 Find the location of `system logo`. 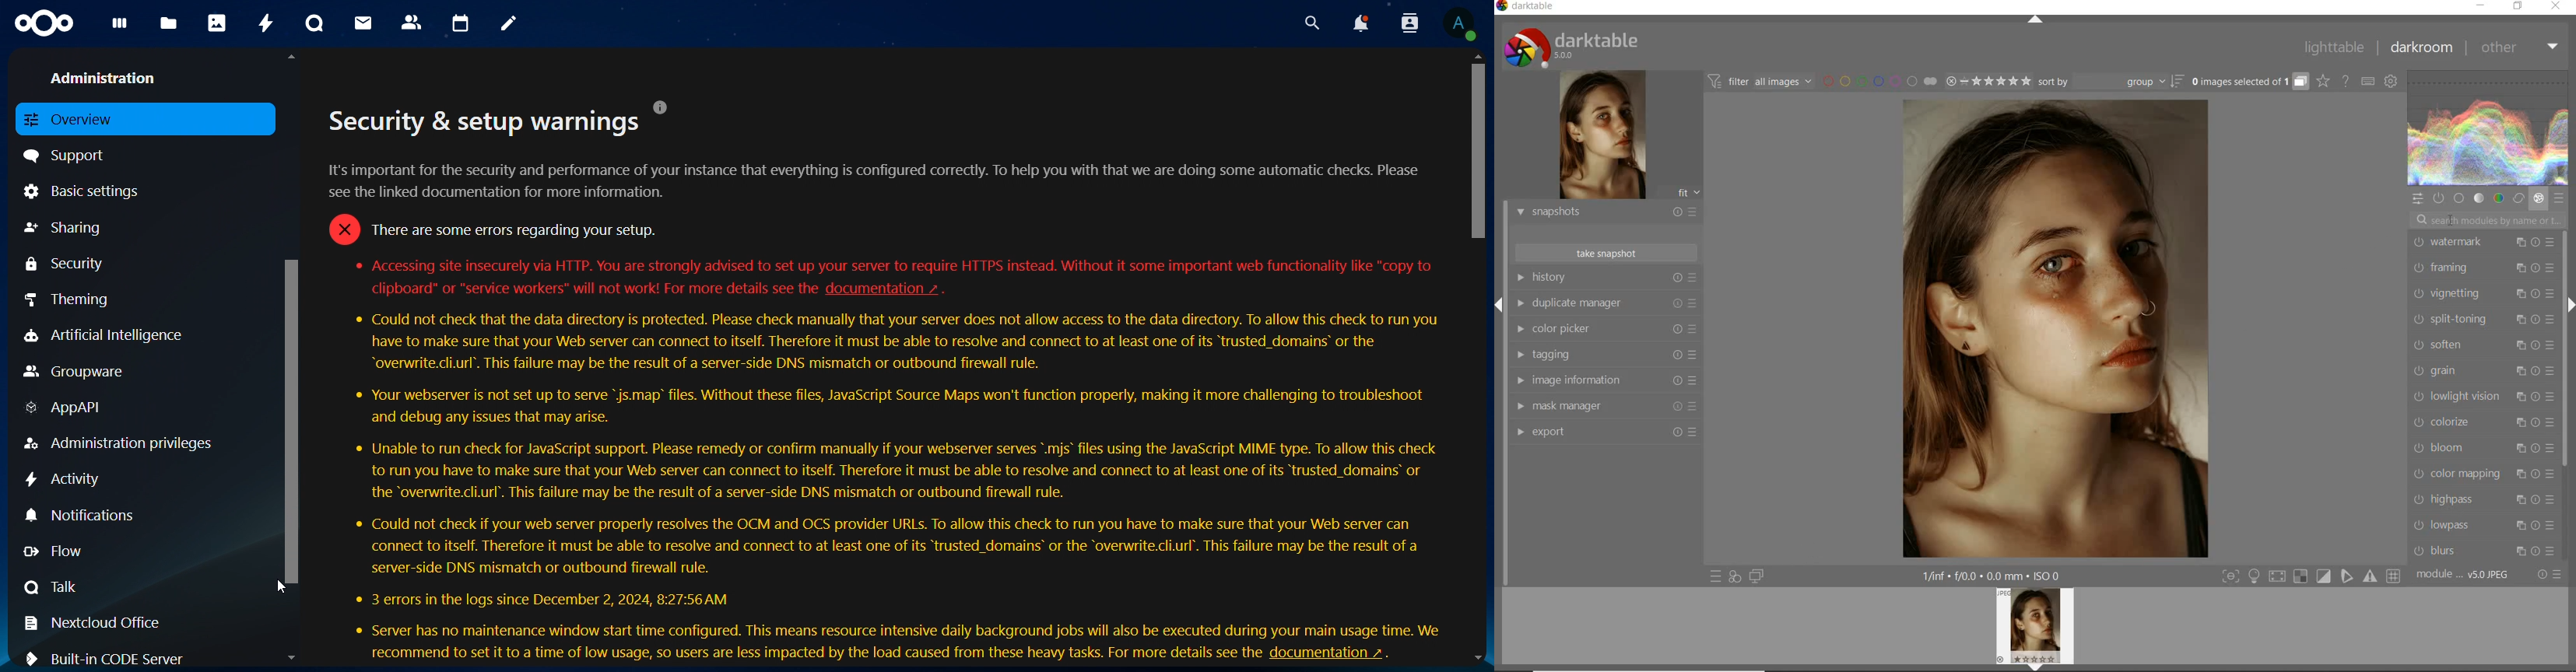

system logo is located at coordinates (1572, 47).